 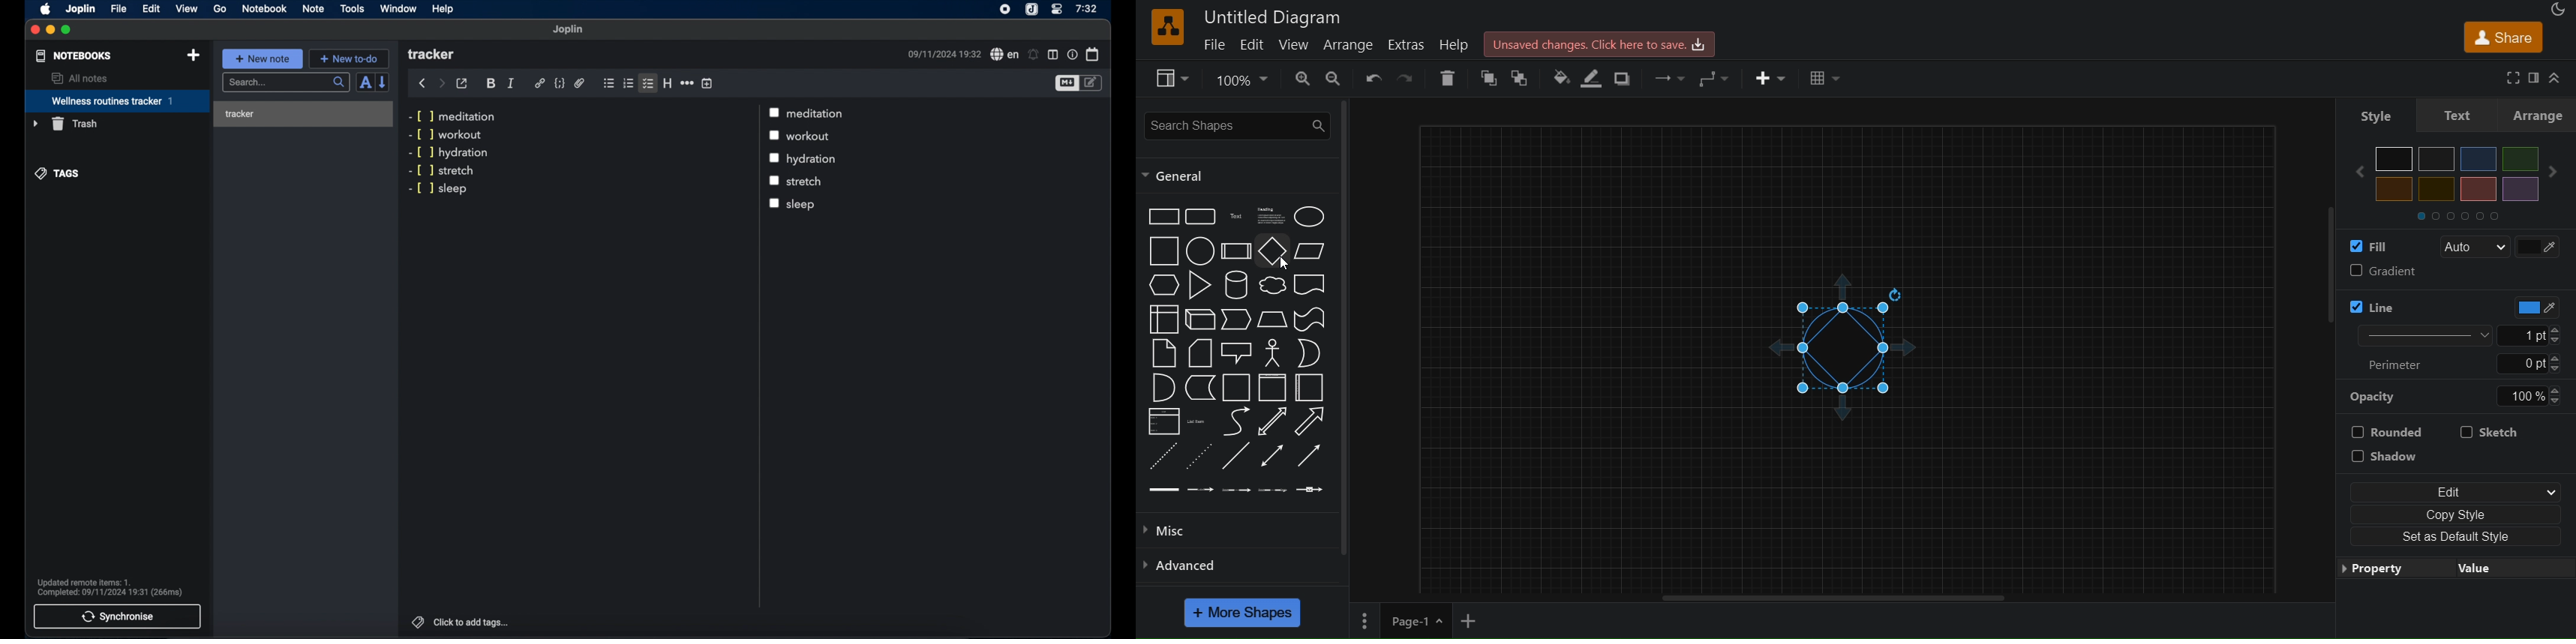 I want to click on meditation, so click(x=818, y=114).